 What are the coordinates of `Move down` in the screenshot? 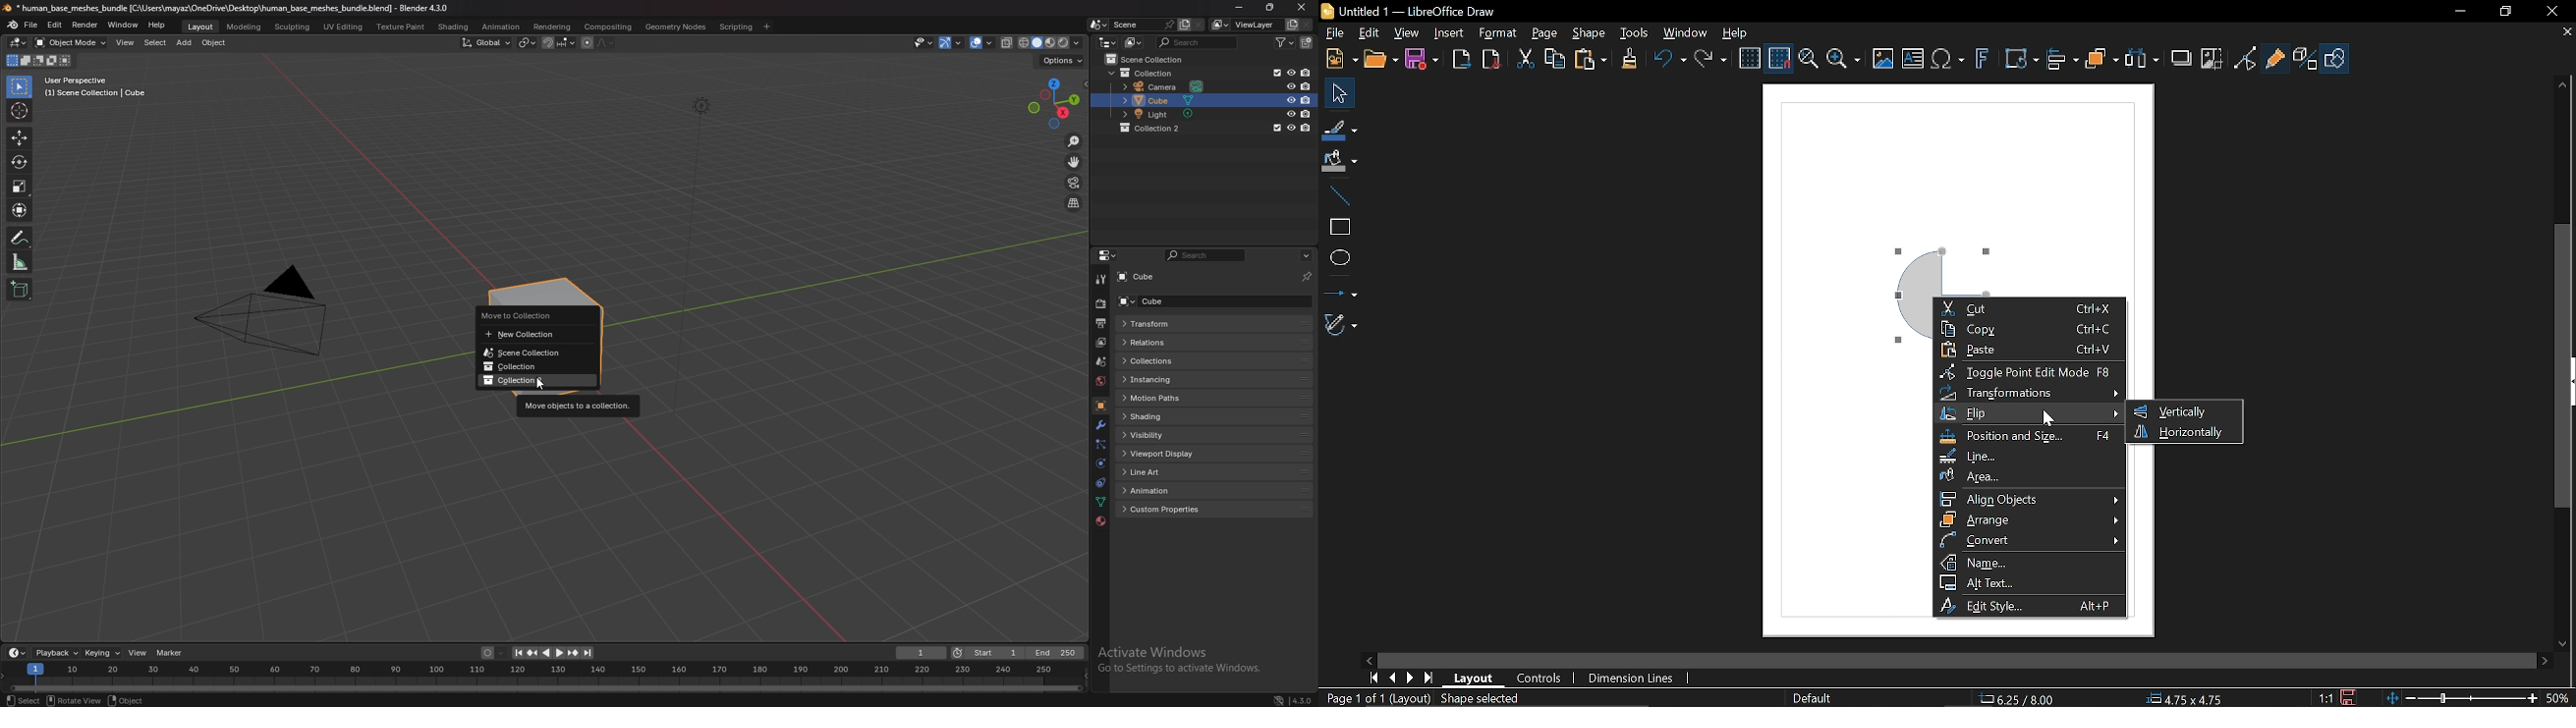 It's located at (2567, 644).